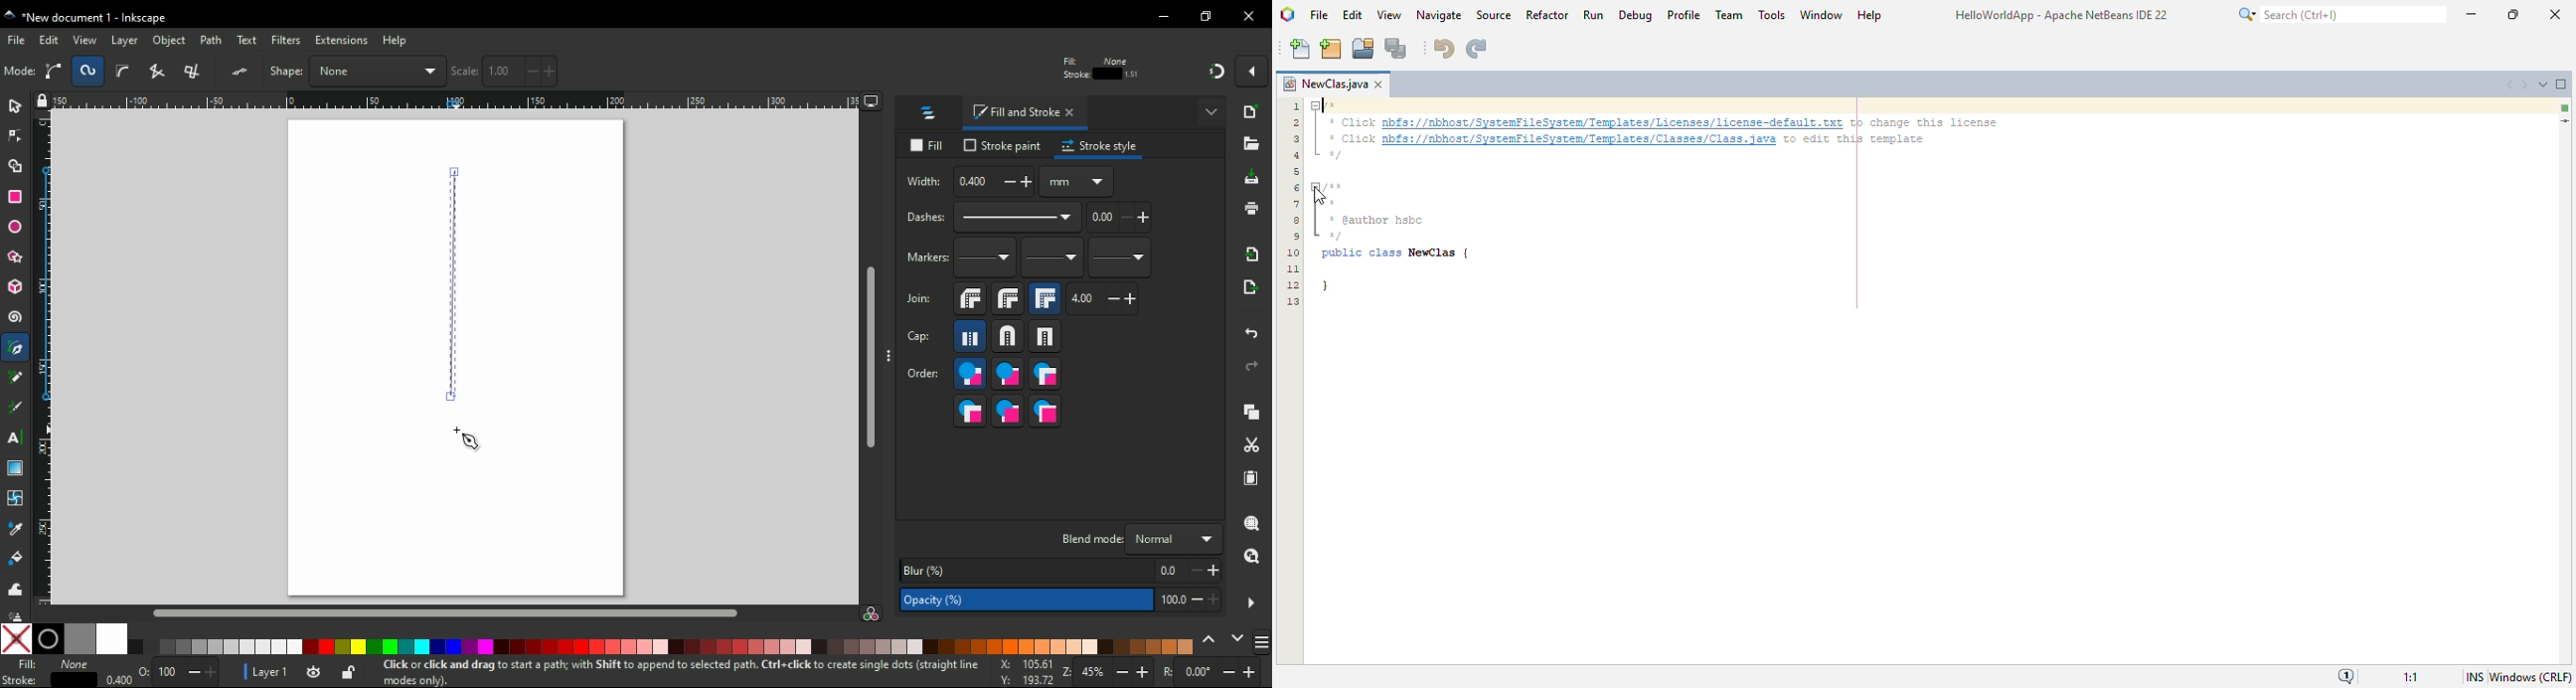 The height and width of the screenshot is (700, 2576). What do you see at coordinates (1169, 70) in the screenshot?
I see `move pattern along wit the objects` at bounding box center [1169, 70].